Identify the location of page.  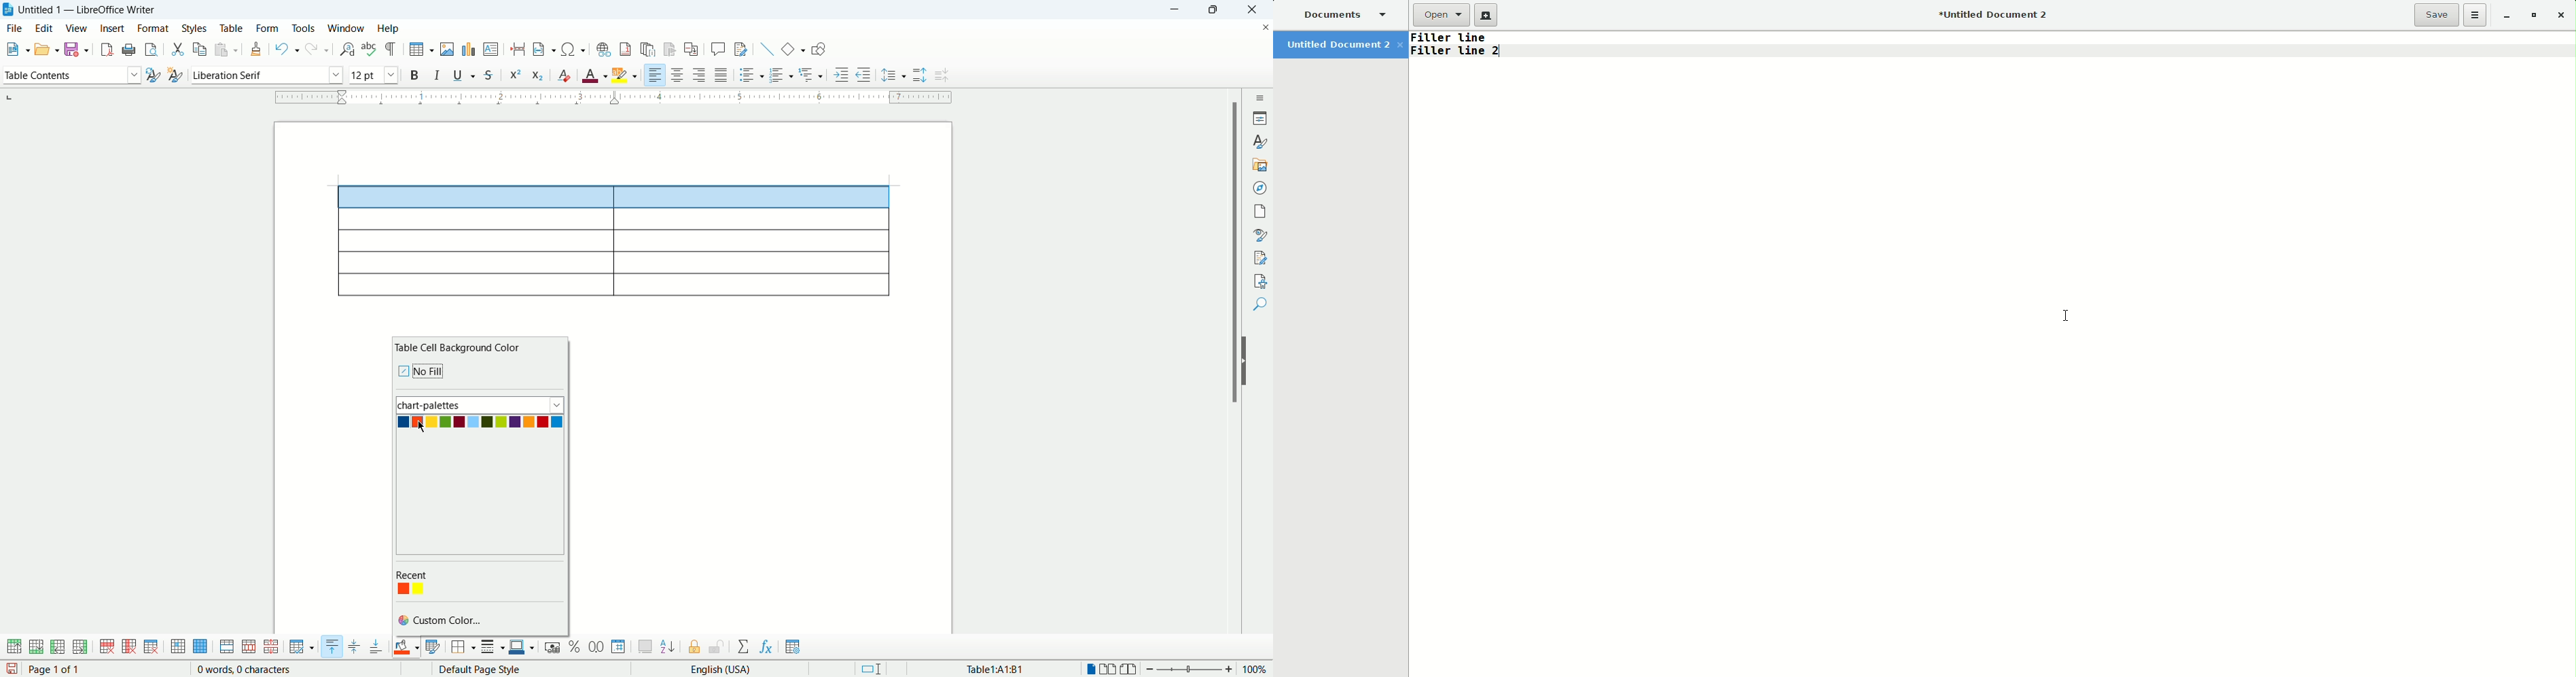
(1260, 210).